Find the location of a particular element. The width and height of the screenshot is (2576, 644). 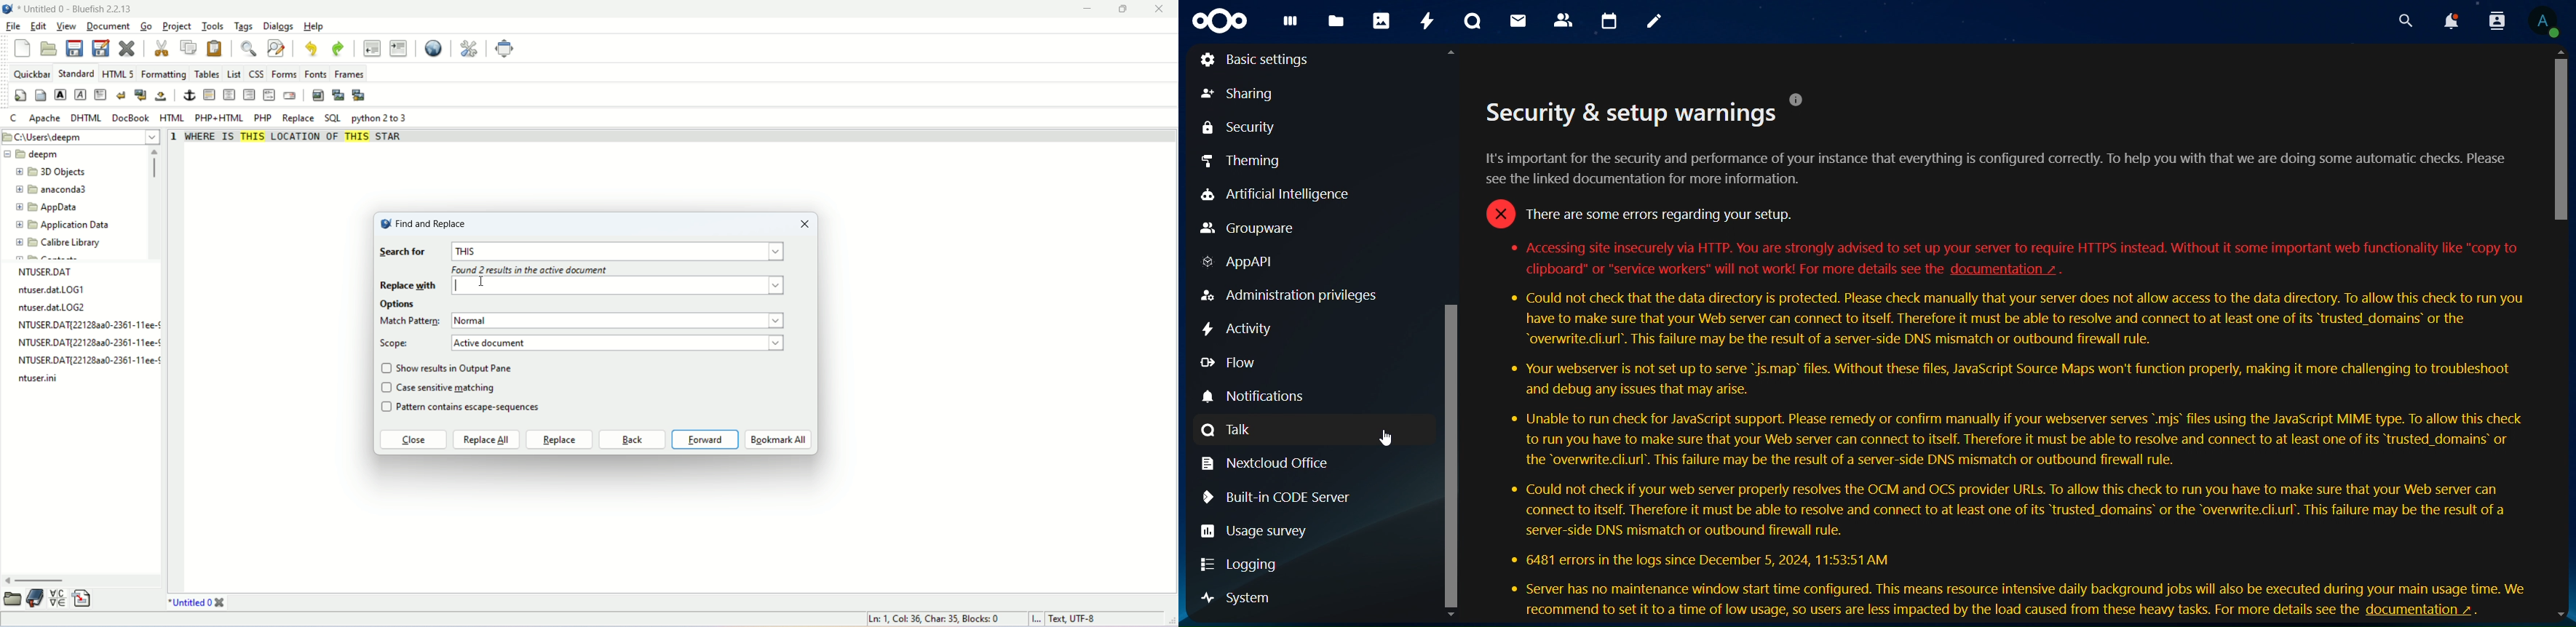

text is located at coordinates (2002, 190).